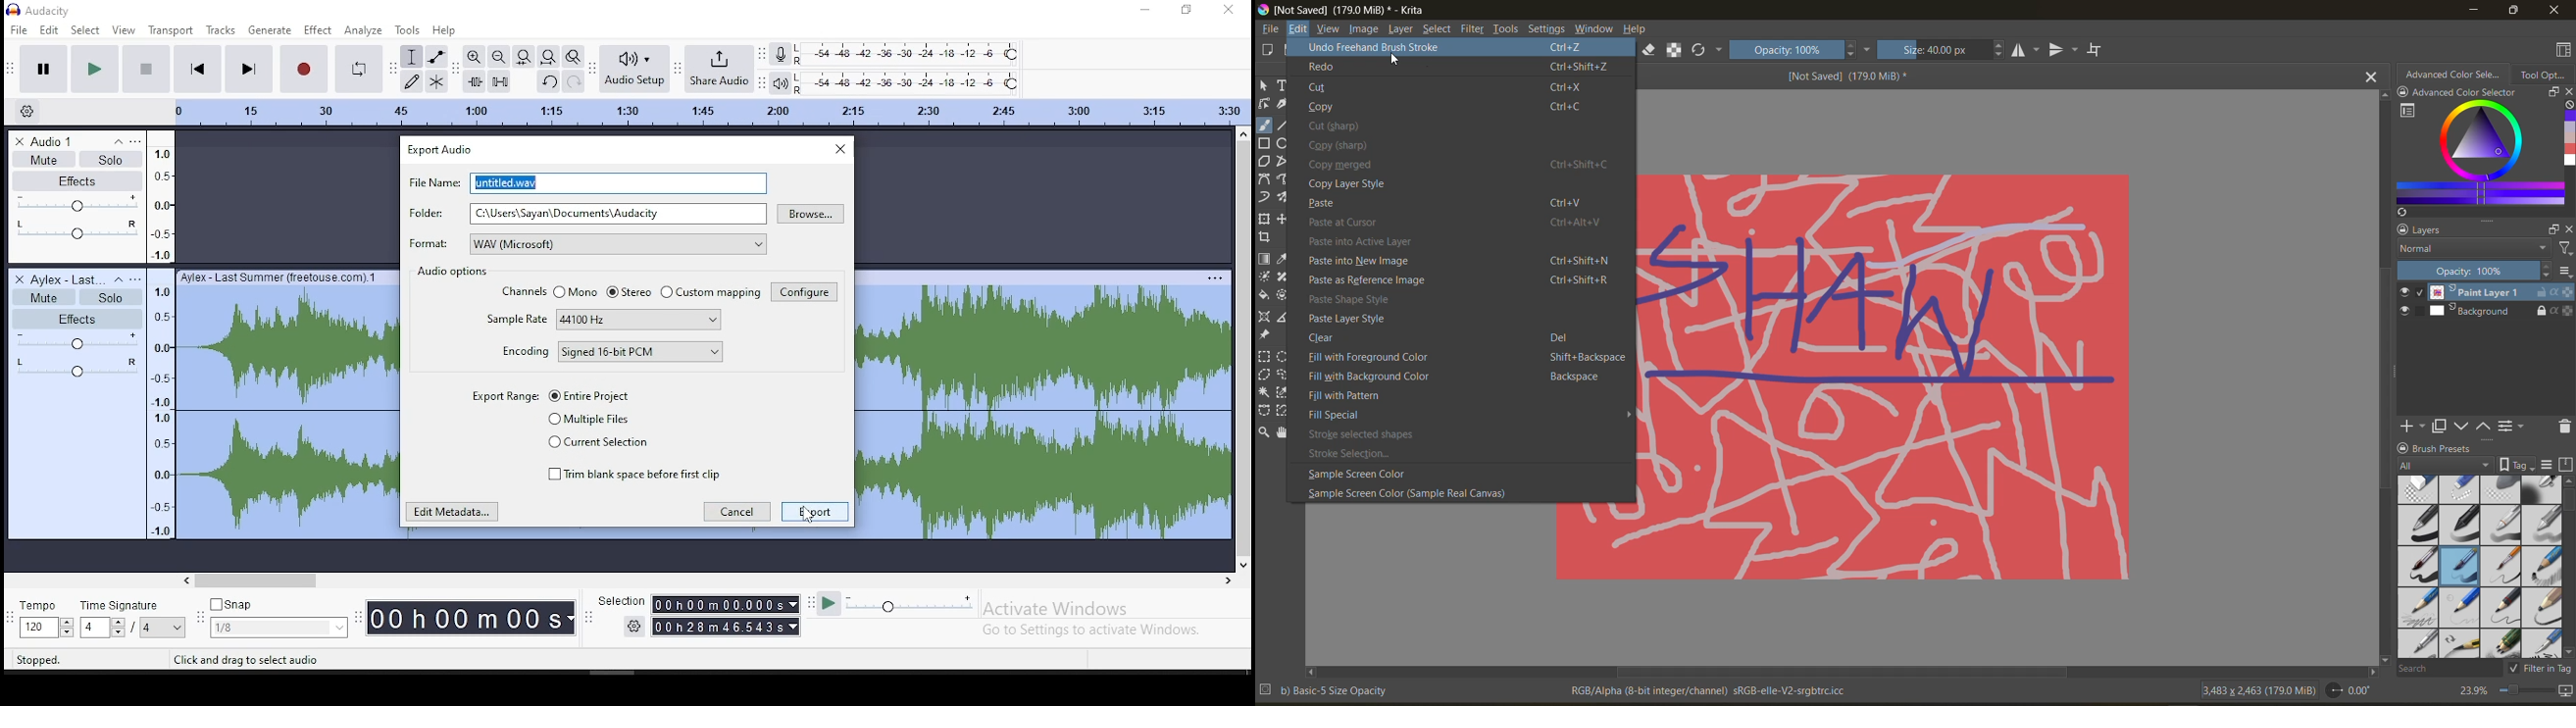 The width and height of the screenshot is (2576, 728). I want to click on Rectangular selection tool, so click(1264, 356).